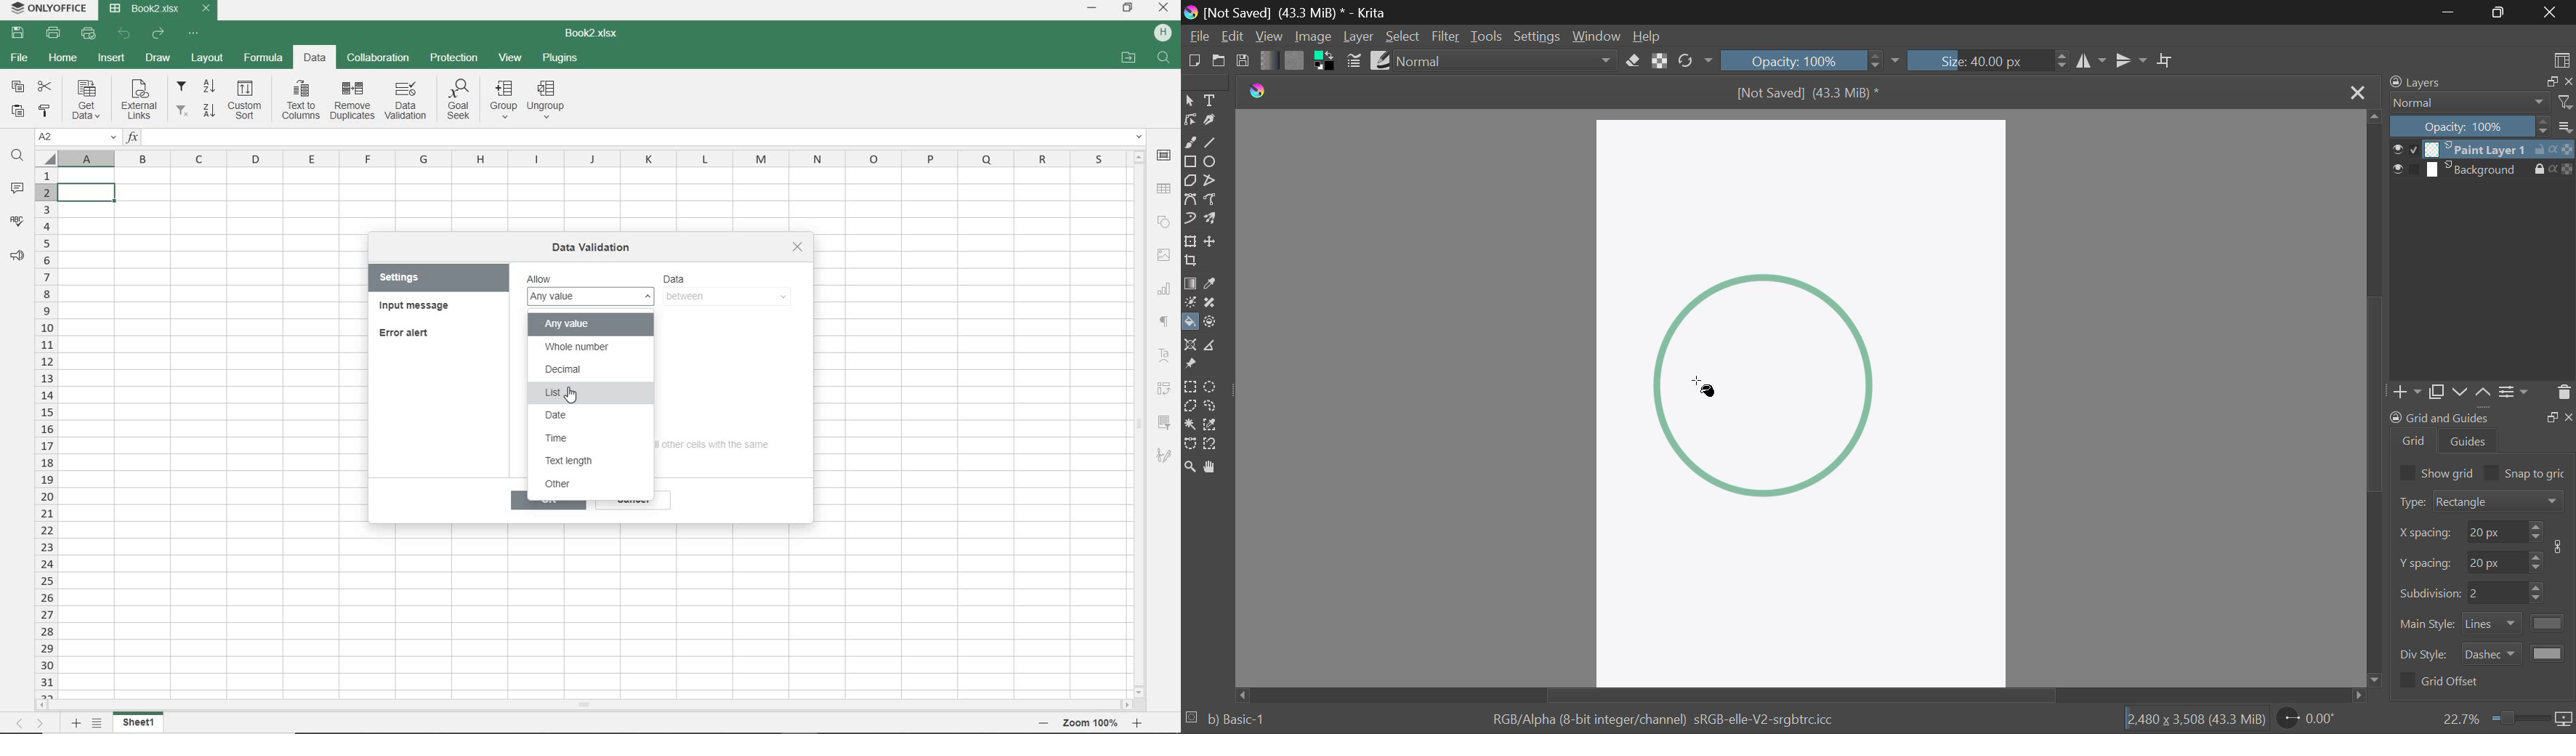  Describe the element at coordinates (354, 98) in the screenshot. I see `remove duplicates` at that location.